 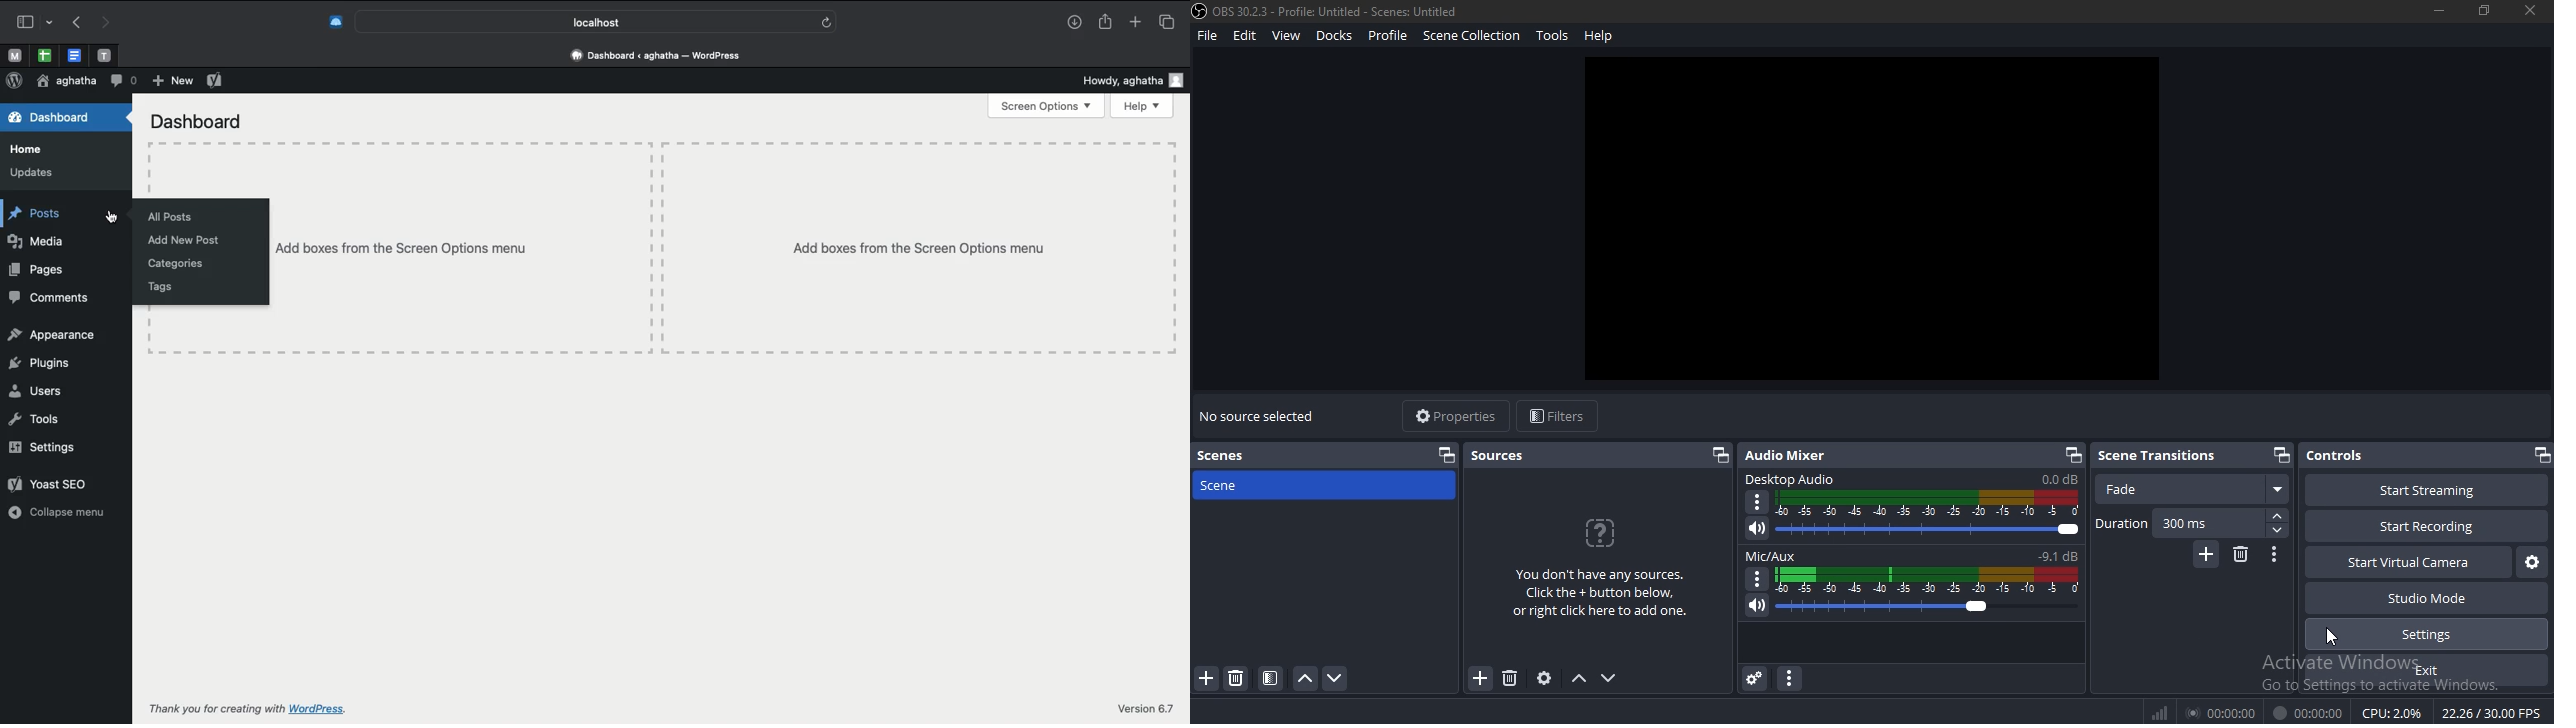 What do you see at coordinates (1597, 591) in the screenshot?
I see `You don't have any sources.
Click the + button below,
or right click here to add one.` at bounding box center [1597, 591].